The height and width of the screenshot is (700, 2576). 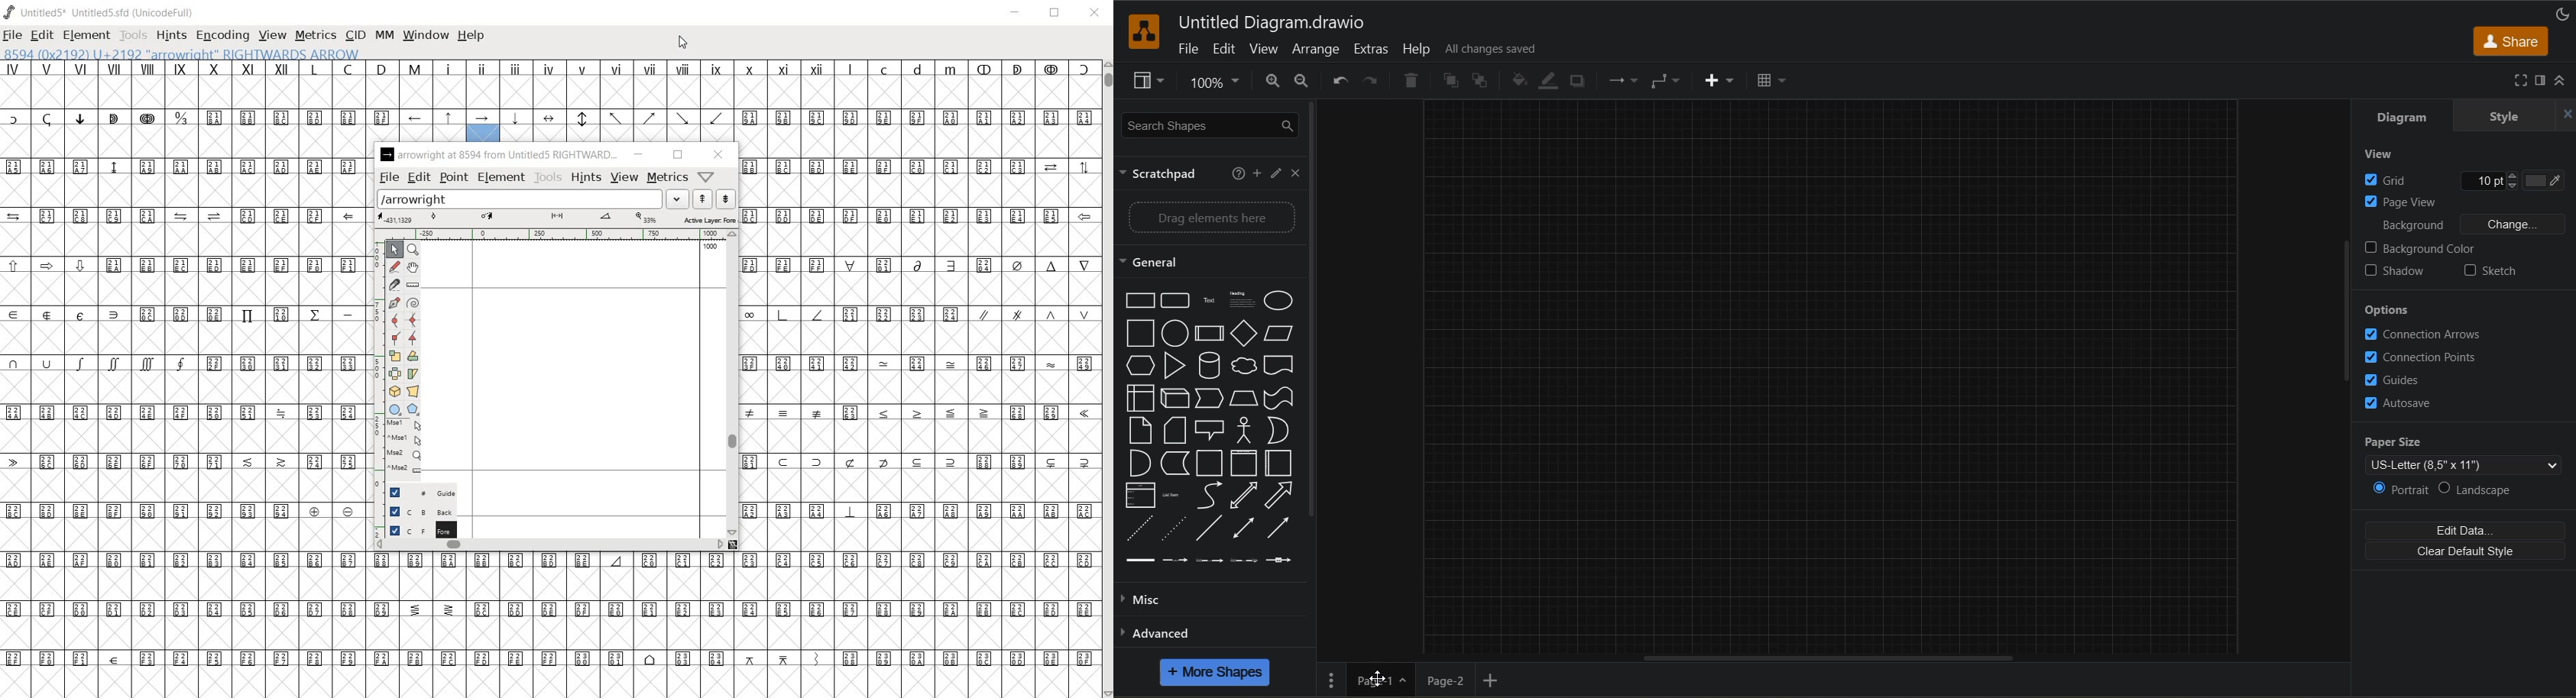 I want to click on EDIT, so click(x=42, y=36).